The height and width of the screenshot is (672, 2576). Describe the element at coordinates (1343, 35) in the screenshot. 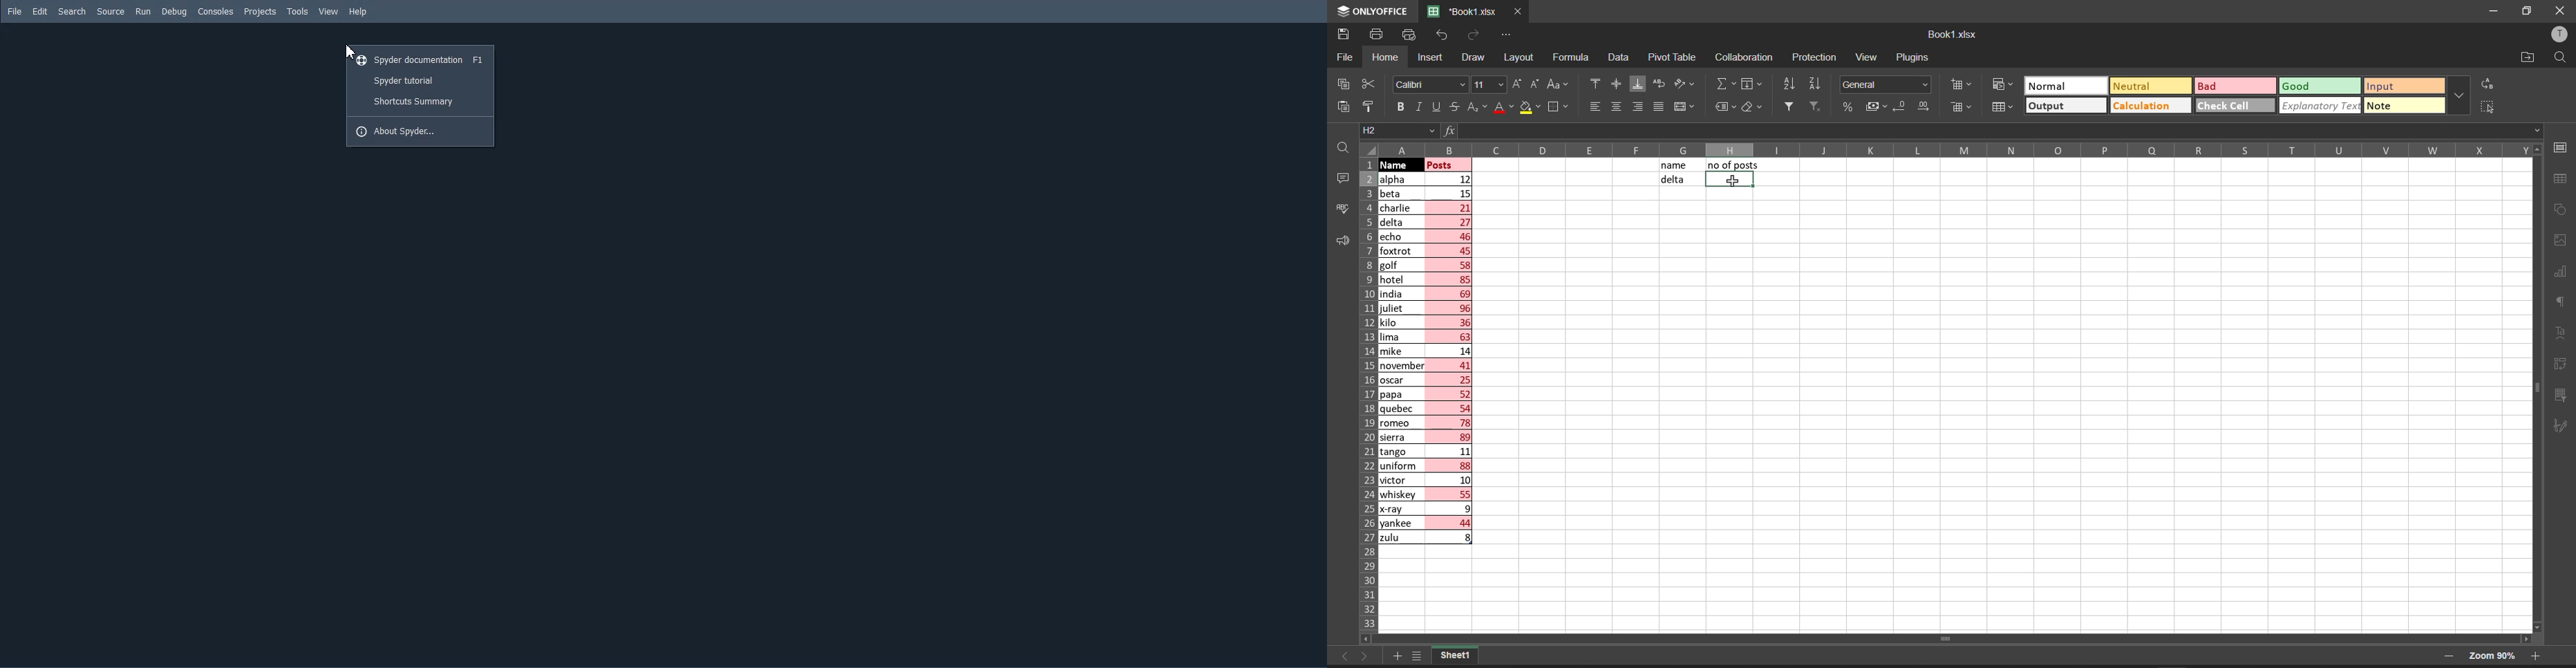

I see `save` at that location.